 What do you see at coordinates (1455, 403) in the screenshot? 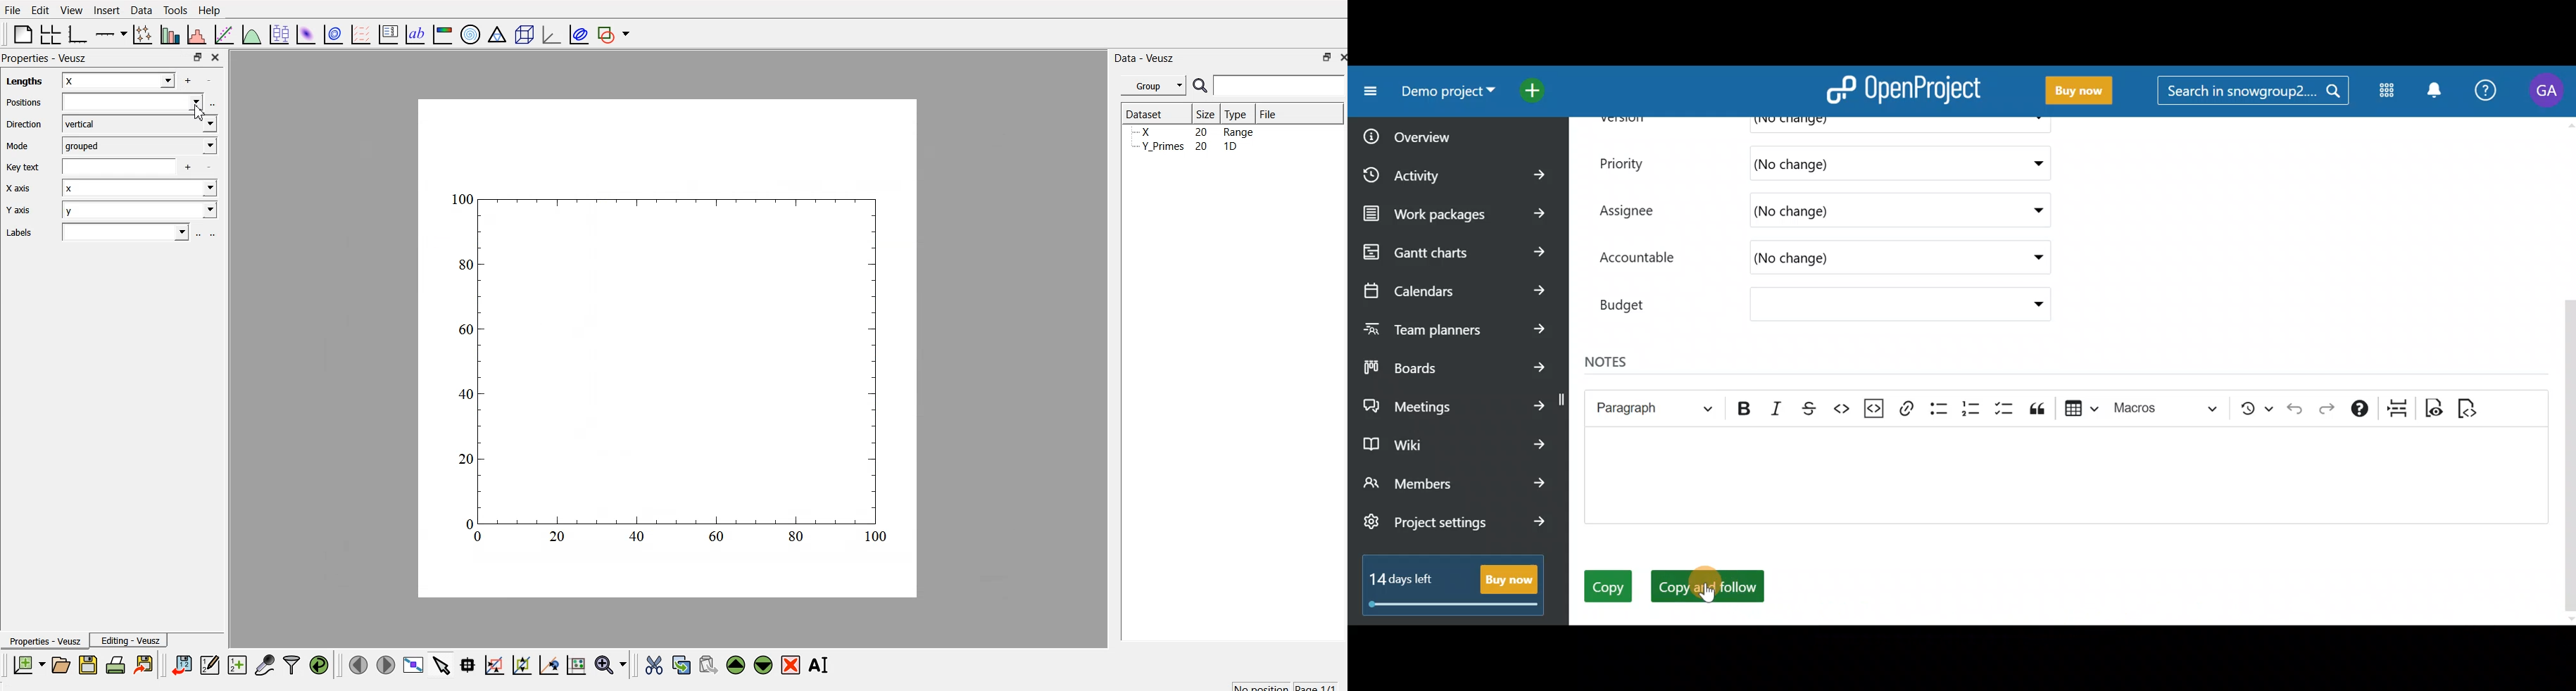
I see `Meetings` at bounding box center [1455, 403].